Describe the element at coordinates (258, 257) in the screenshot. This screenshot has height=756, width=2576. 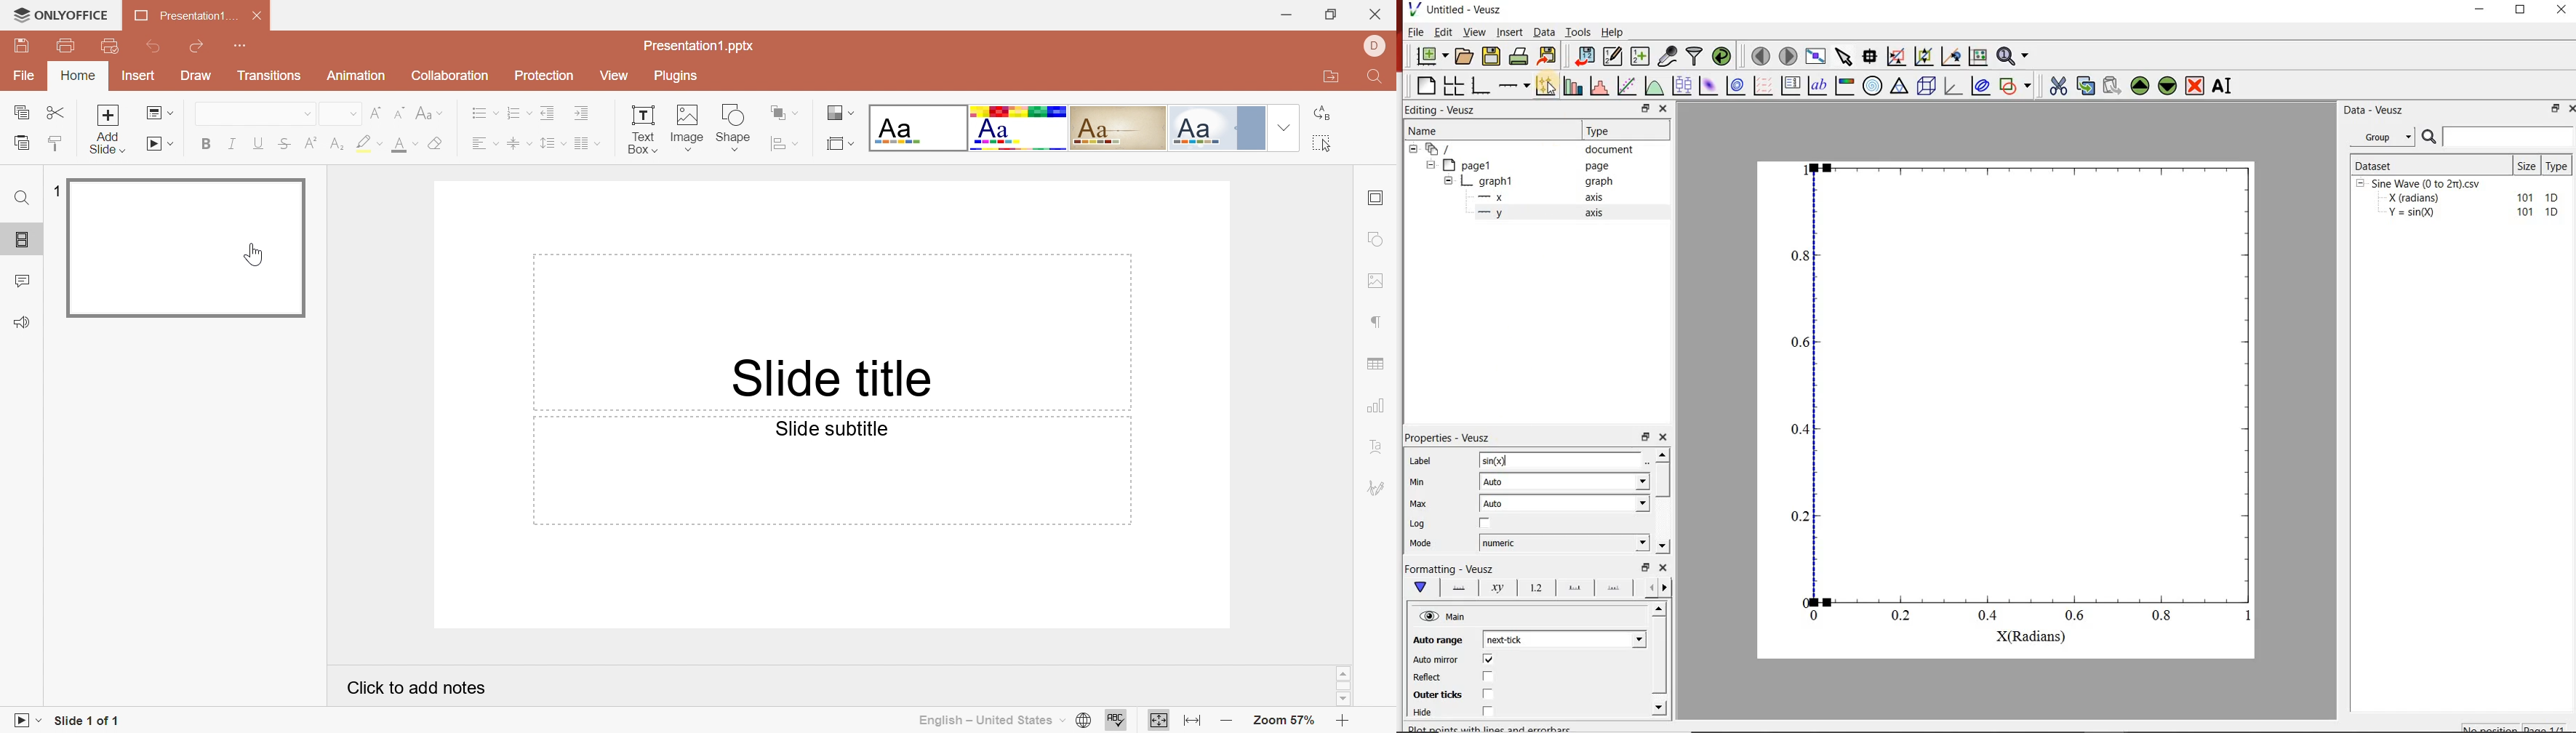
I see `cursor` at that location.